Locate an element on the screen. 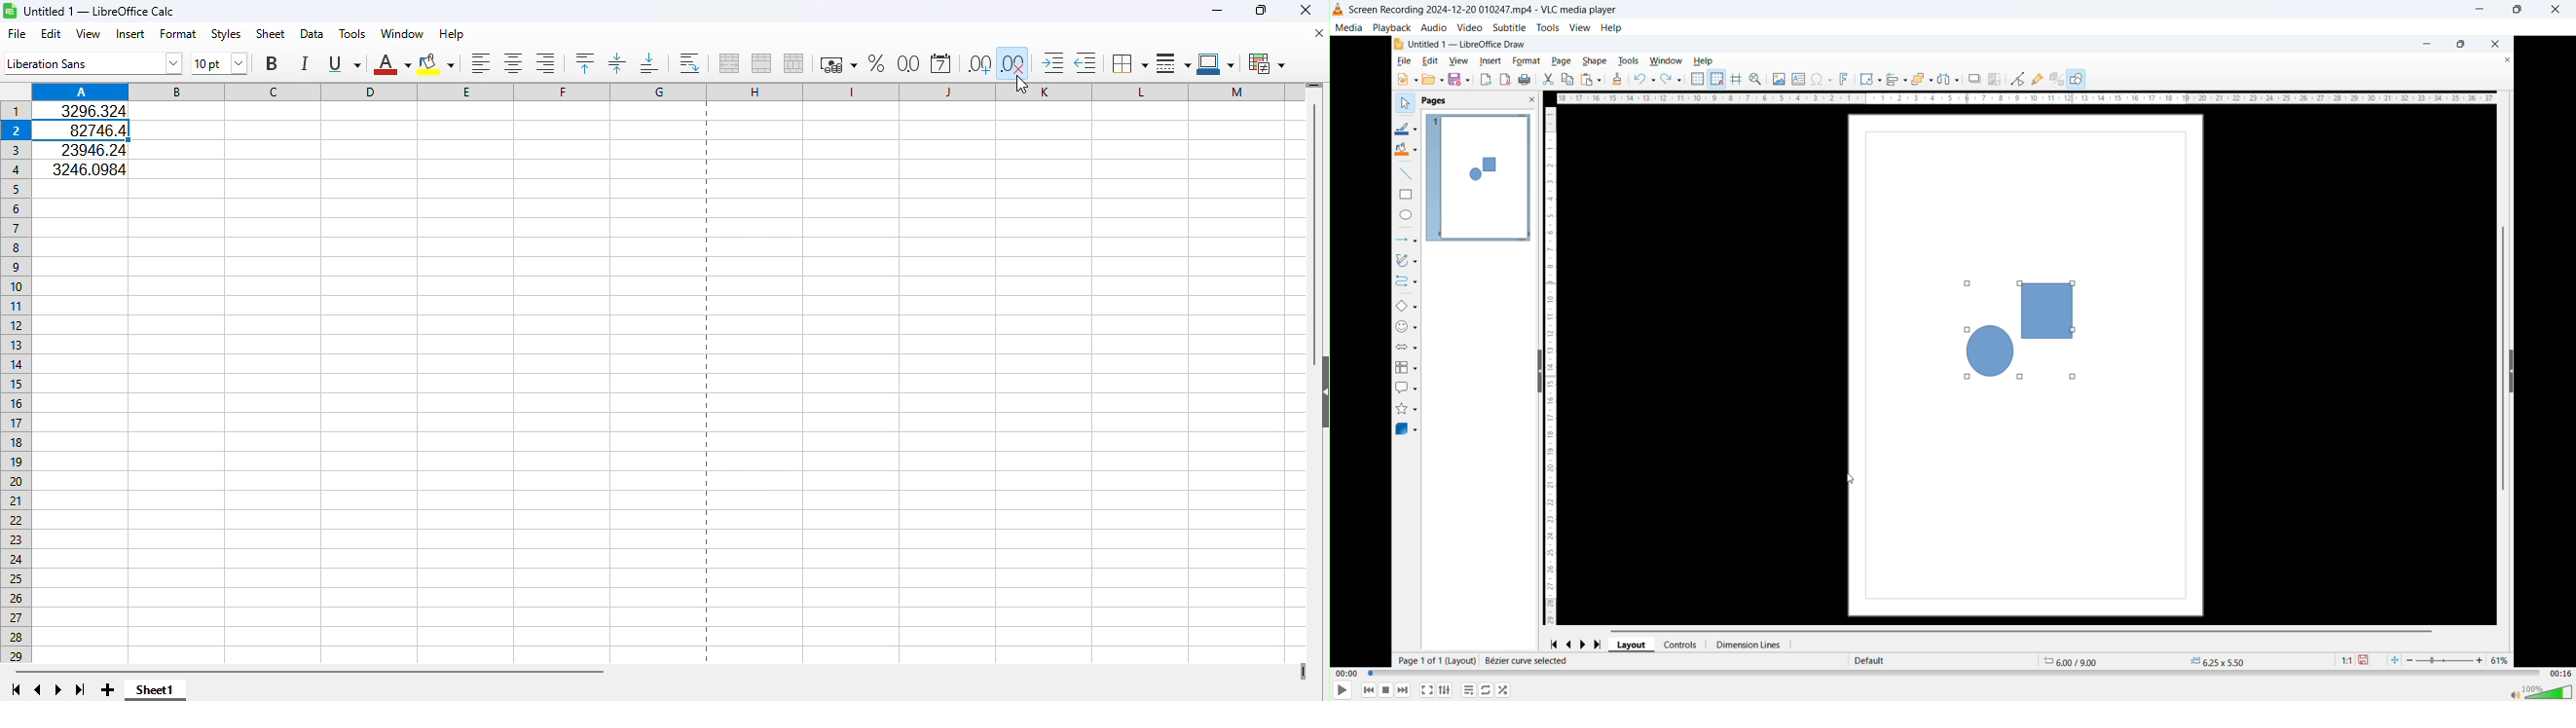 The image size is (2576, 728). Rows is located at coordinates (18, 382).